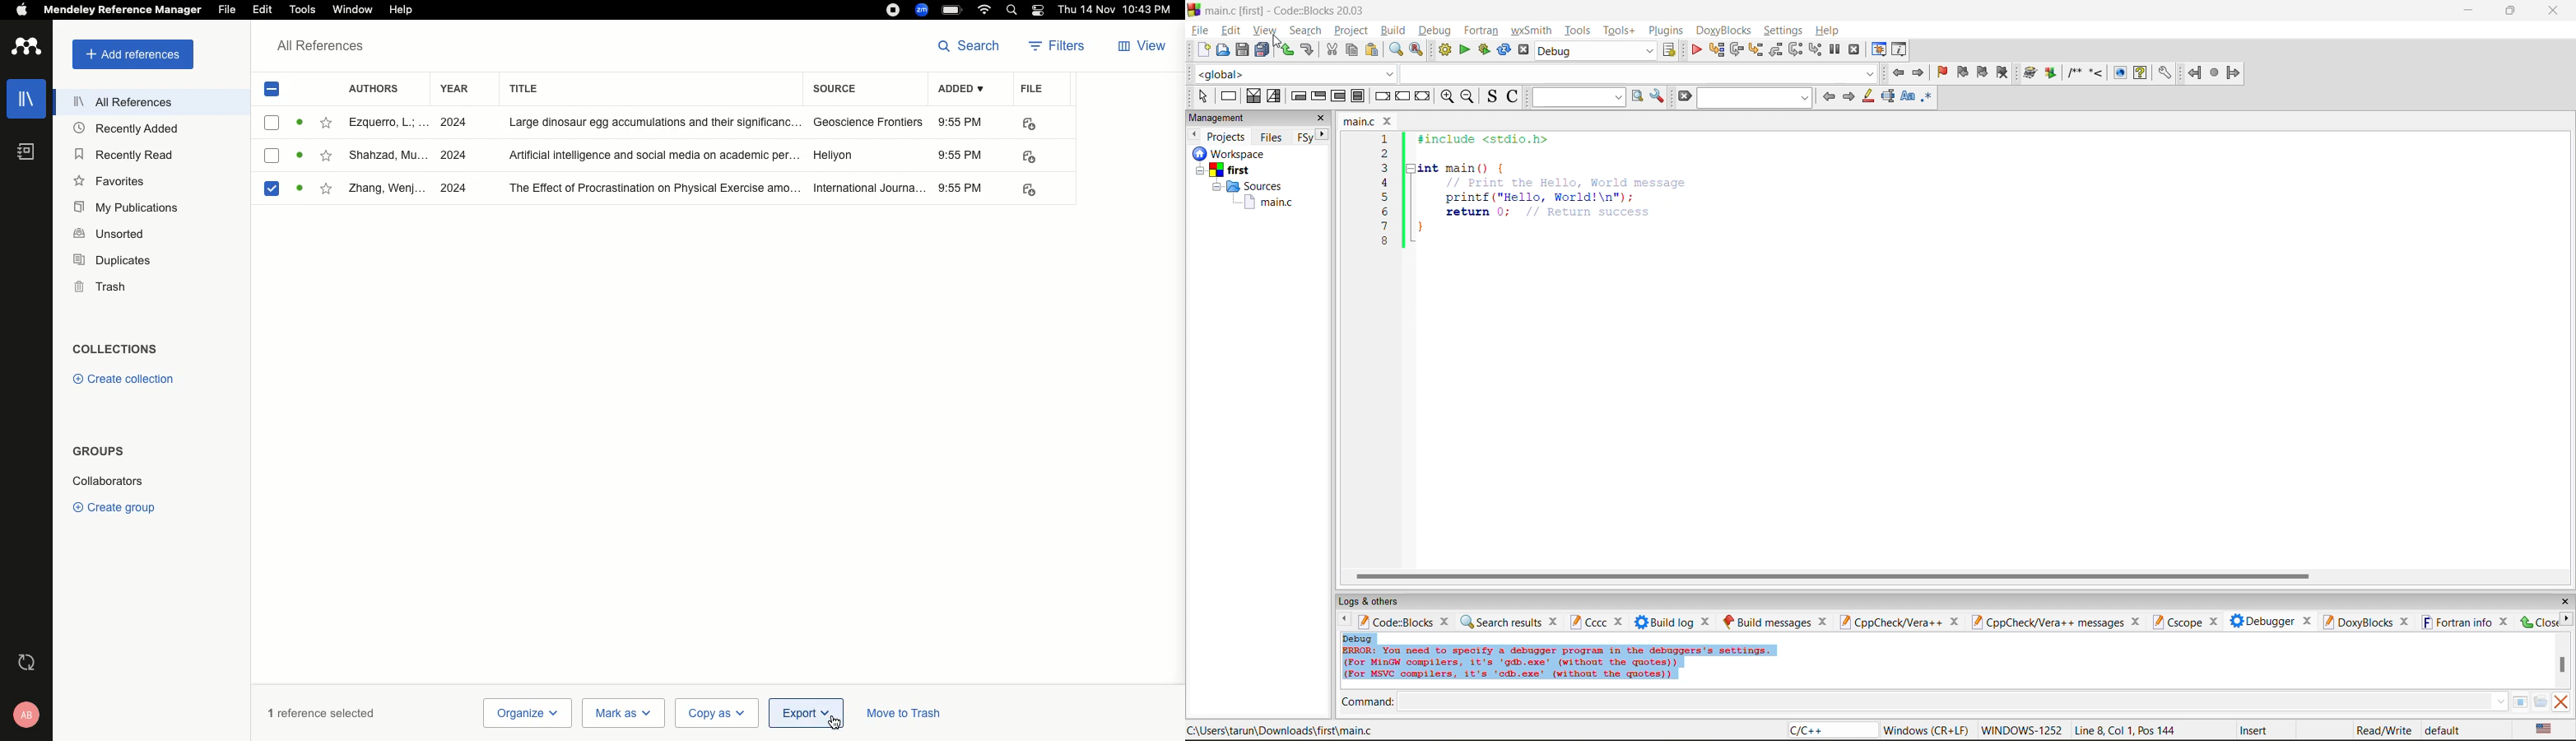  What do you see at coordinates (1684, 94) in the screenshot?
I see `clear` at bounding box center [1684, 94].